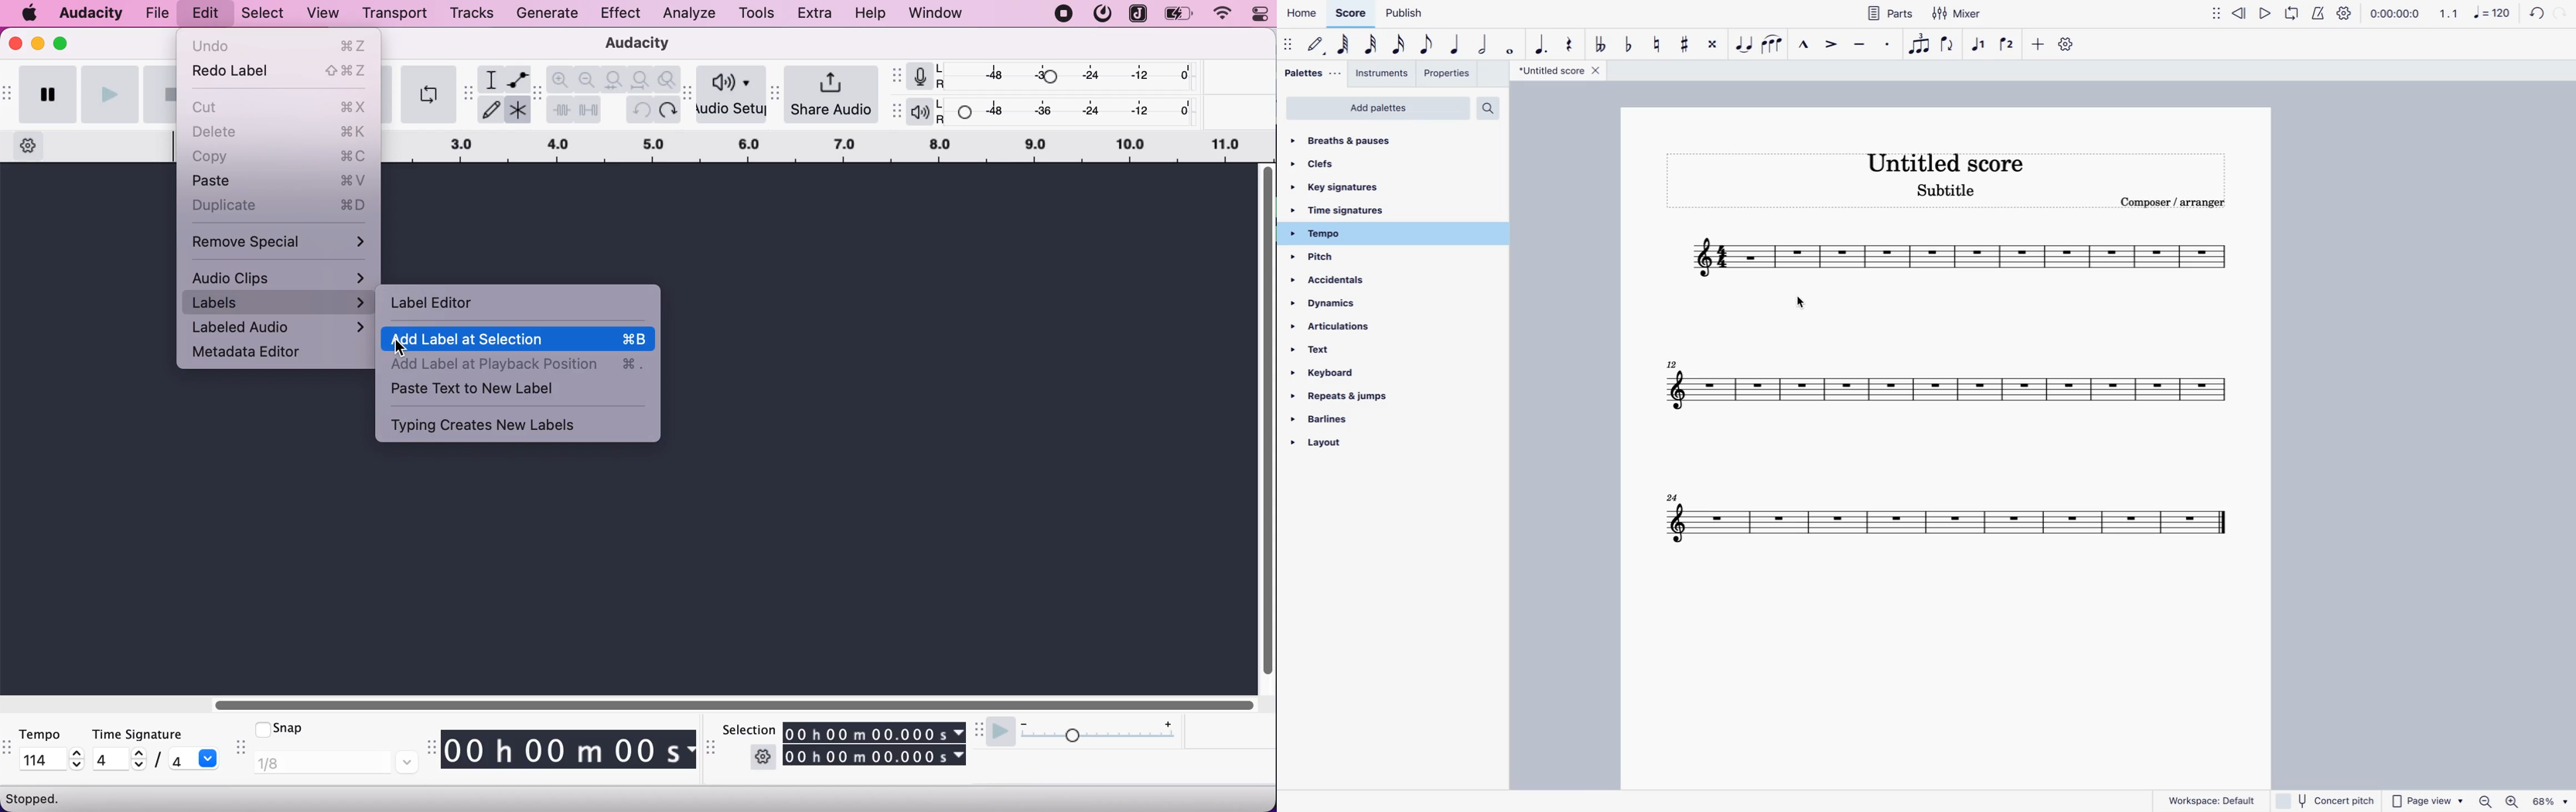 The width and height of the screenshot is (2576, 812). Describe the element at coordinates (8, 96) in the screenshot. I see `audacity transport toolbar` at that location.